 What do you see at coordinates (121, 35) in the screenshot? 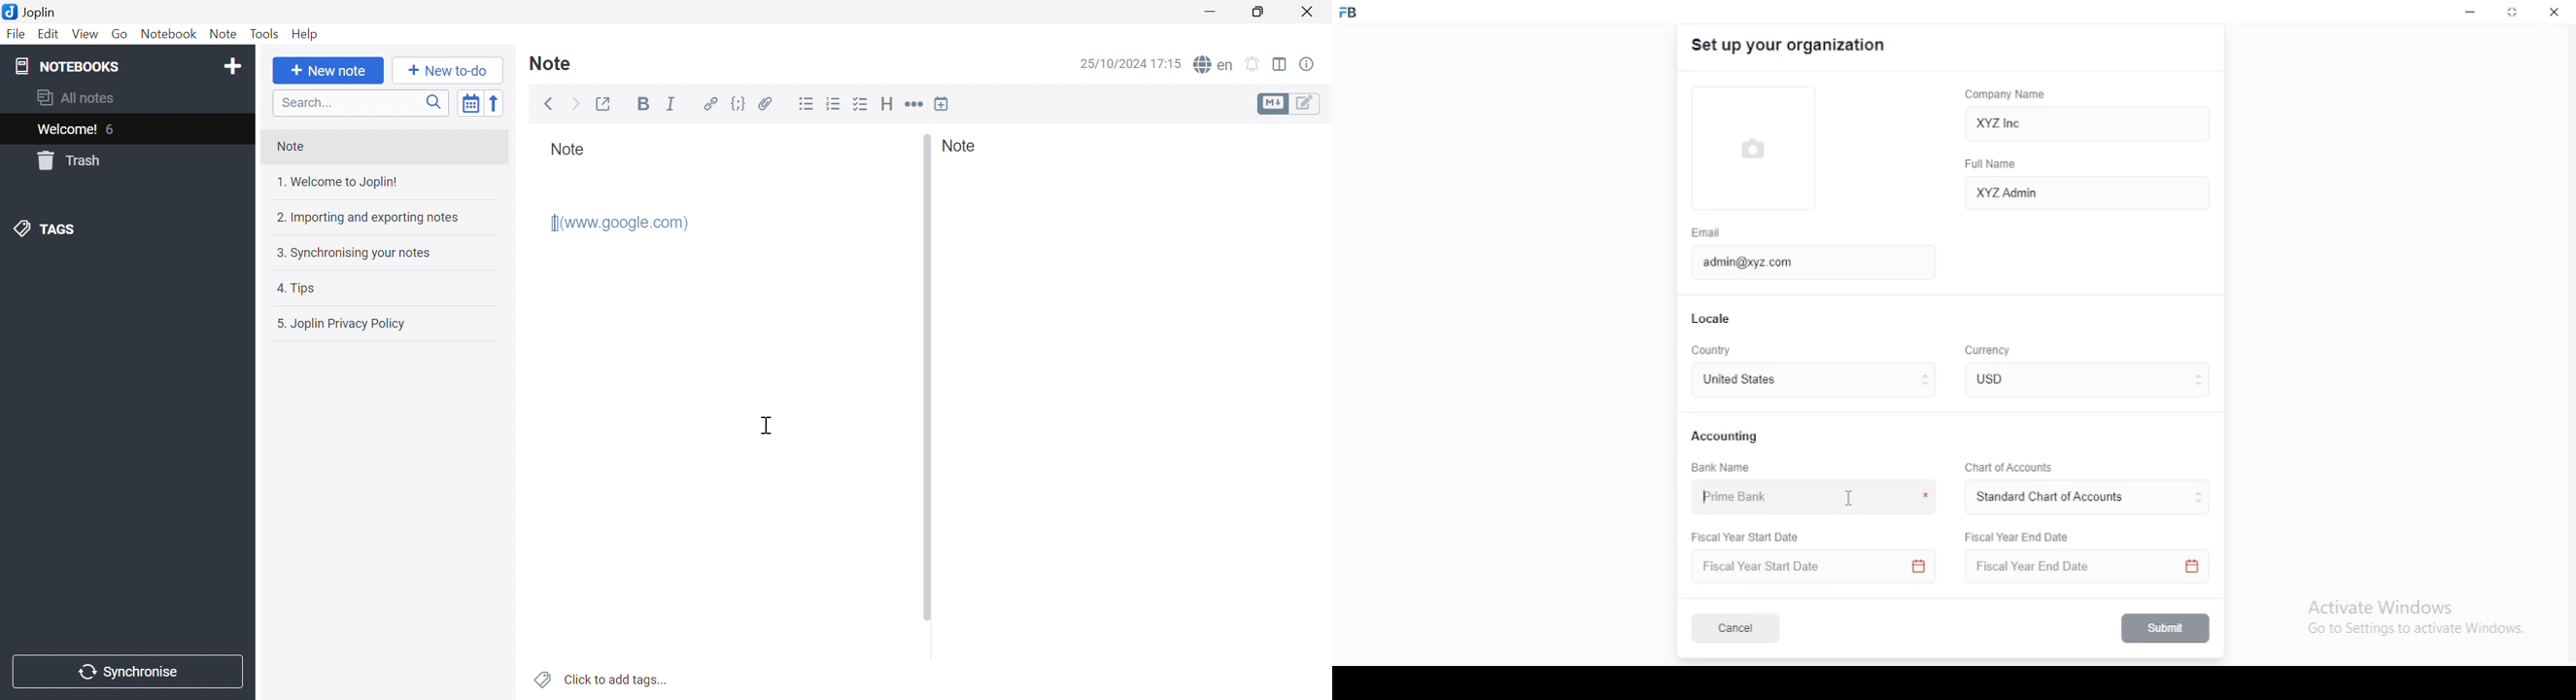
I see `Go` at bounding box center [121, 35].